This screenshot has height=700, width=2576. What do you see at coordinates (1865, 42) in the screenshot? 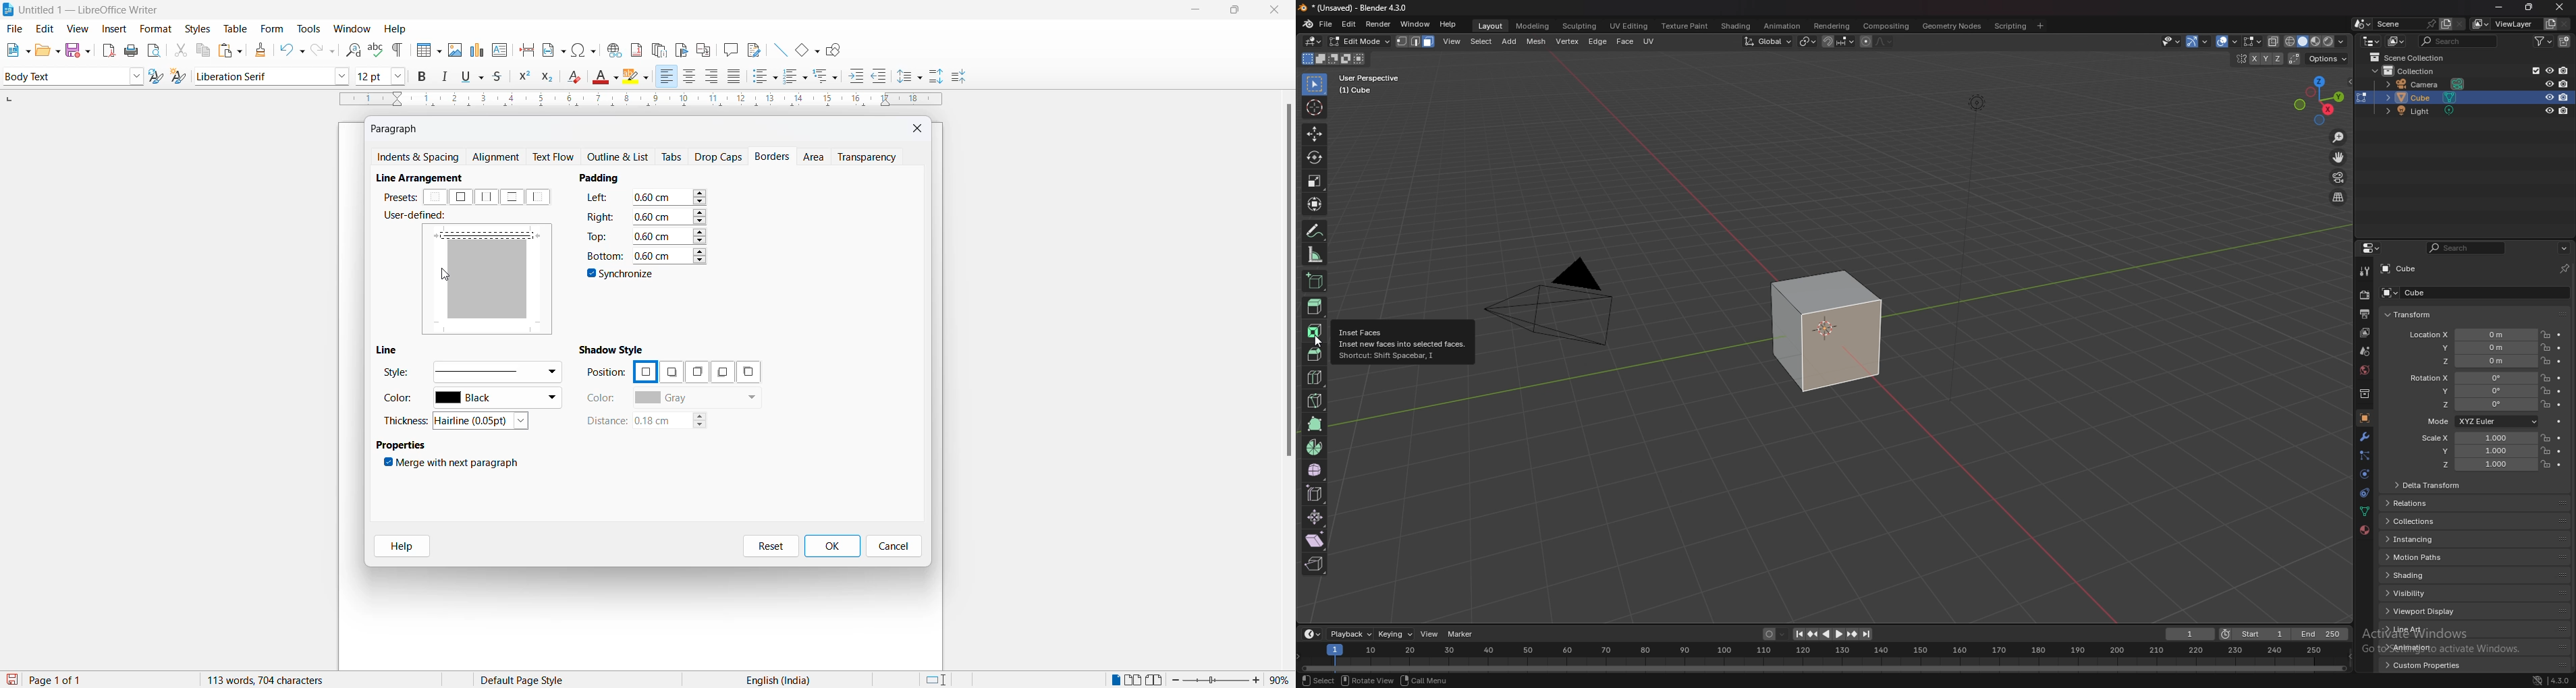
I see `proportional editing objects` at bounding box center [1865, 42].